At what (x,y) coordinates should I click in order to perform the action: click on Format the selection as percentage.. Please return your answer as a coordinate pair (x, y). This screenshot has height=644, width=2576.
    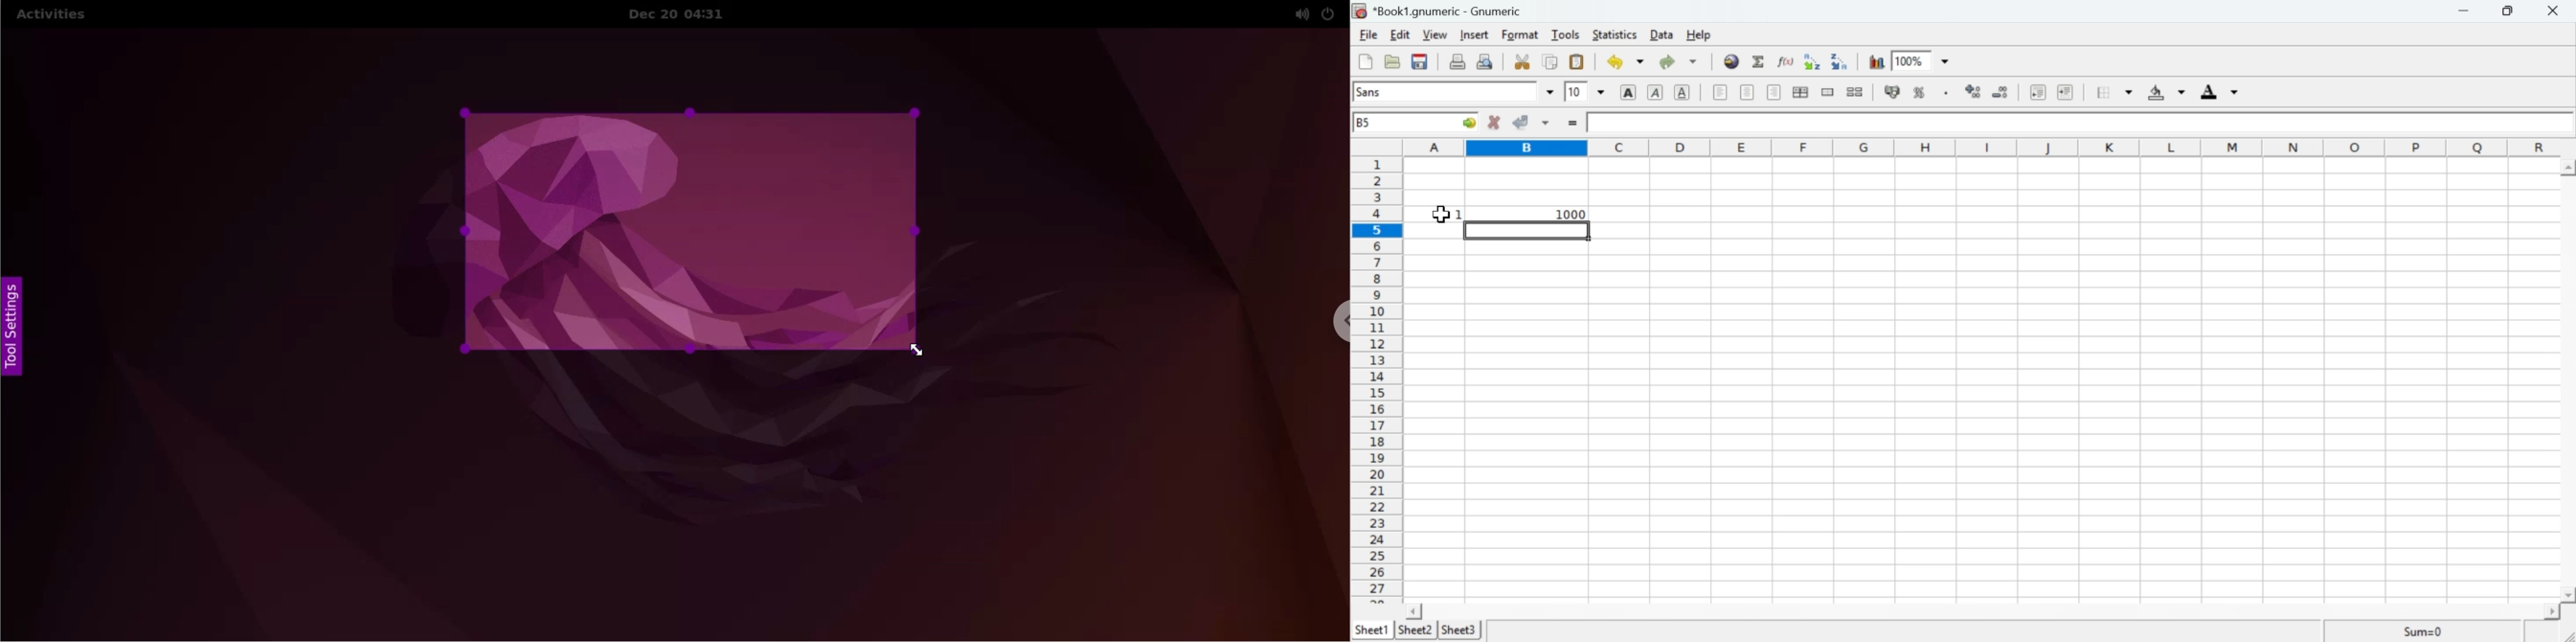
    Looking at the image, I should click on (1922, 93).